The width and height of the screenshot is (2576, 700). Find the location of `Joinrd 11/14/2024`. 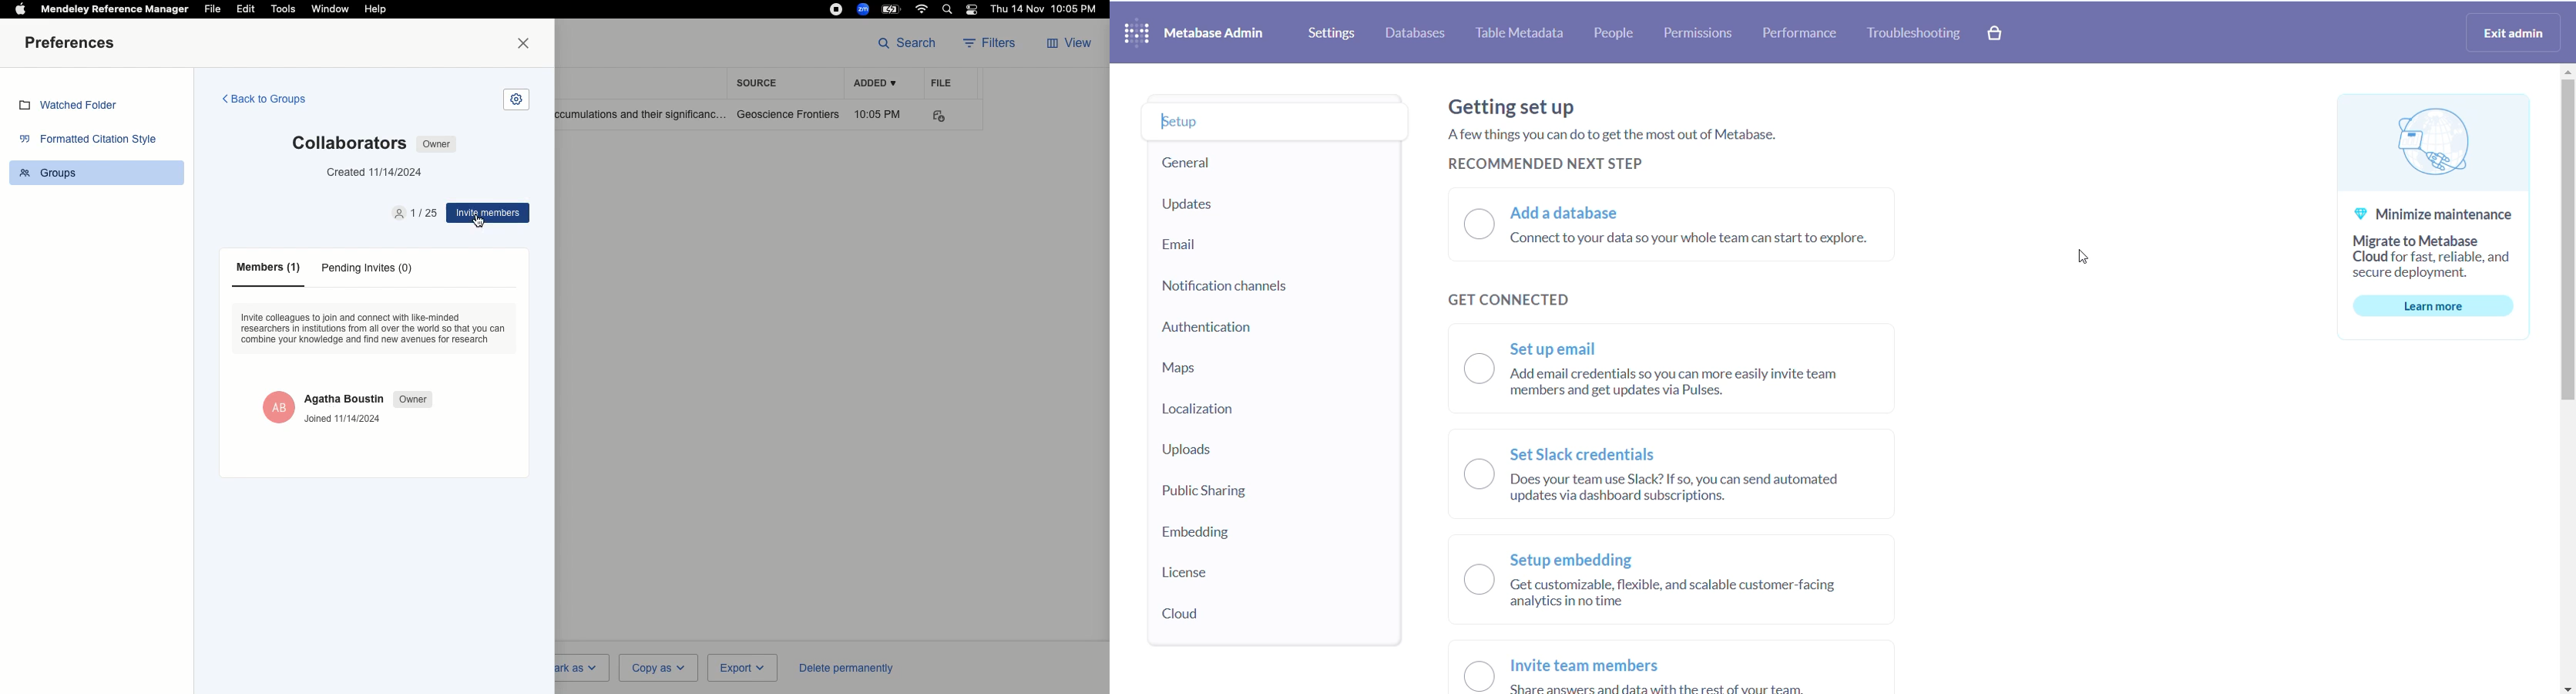

Joinrd 11/14/2024 is located at coordinates (345, 420).